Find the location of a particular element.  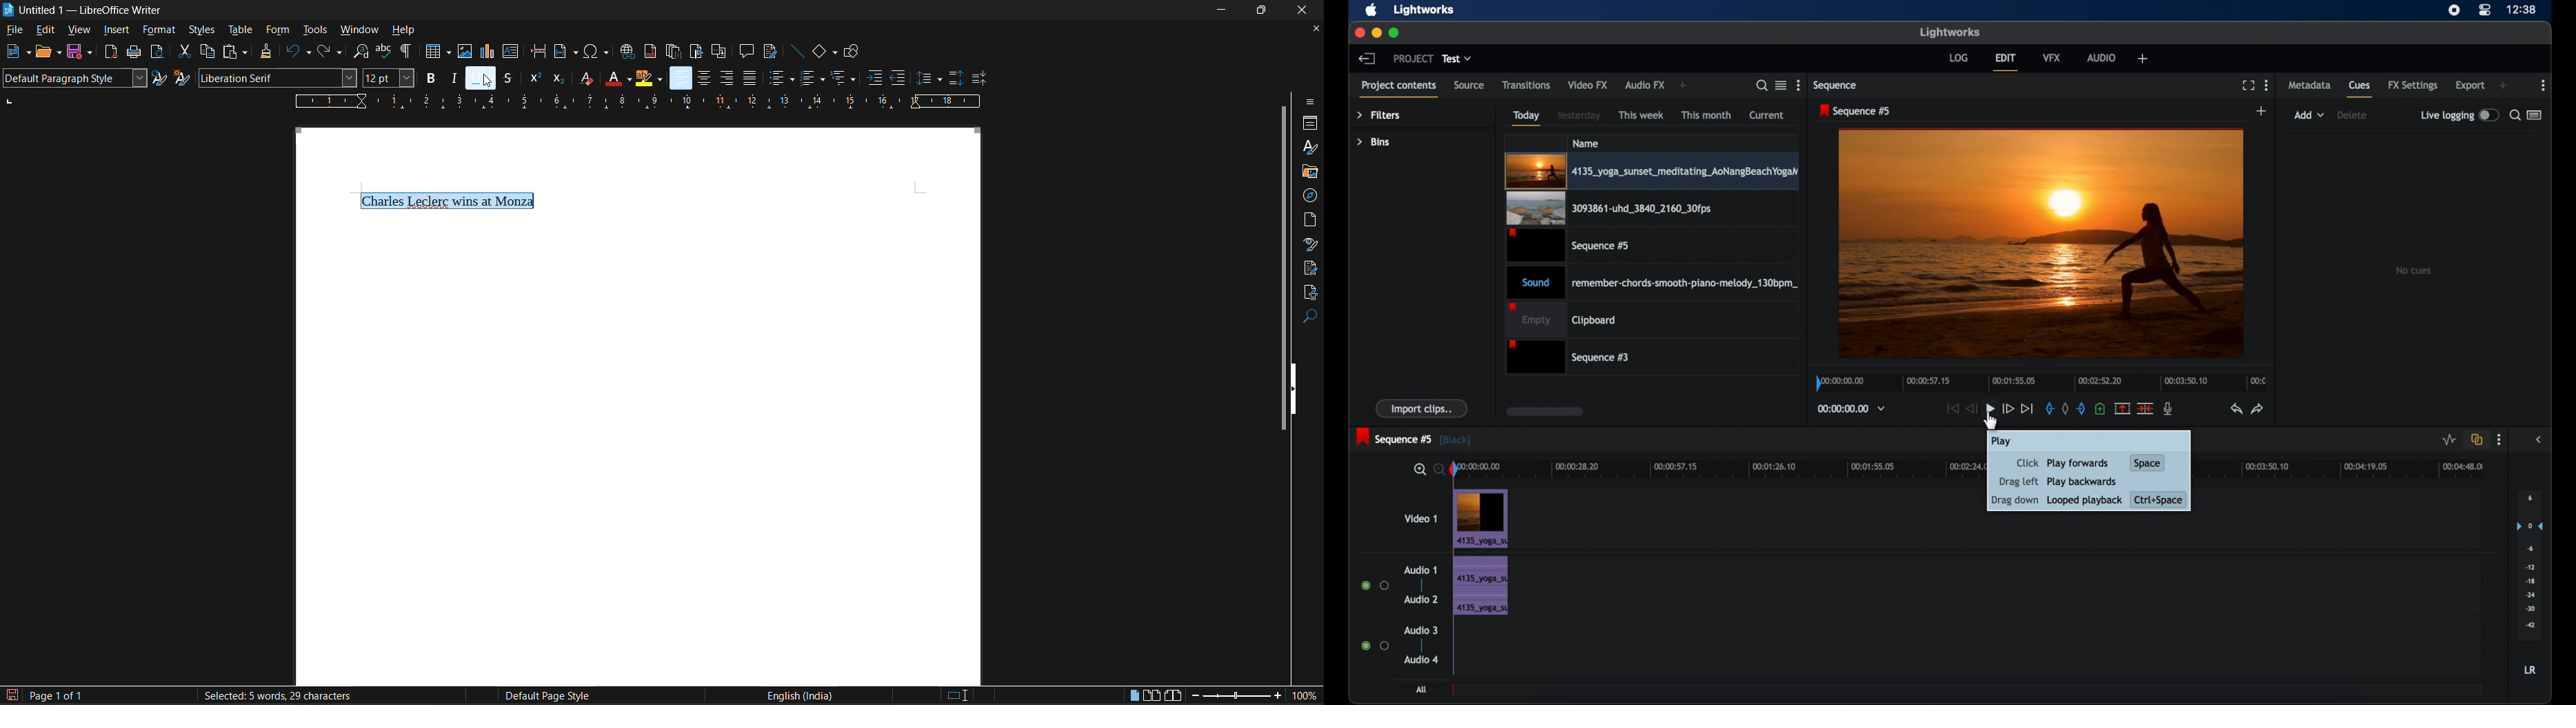

this week is located at coordinates (1642, 114).